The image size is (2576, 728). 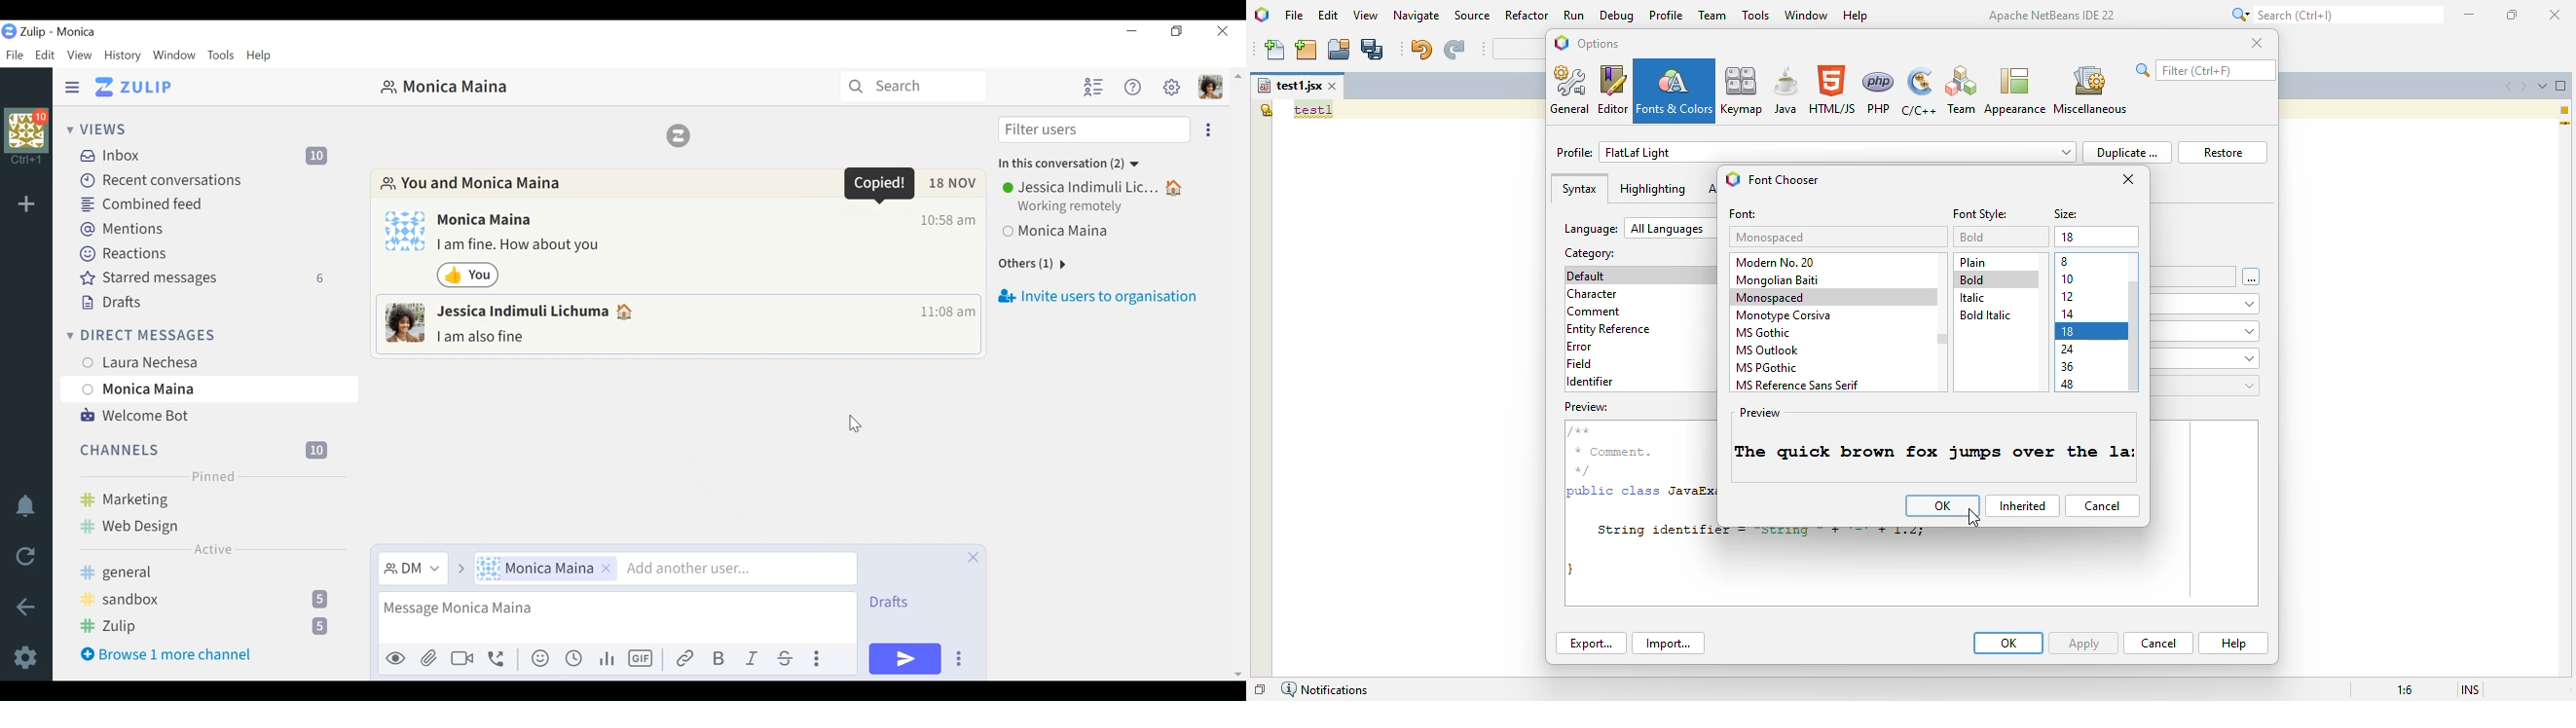 I want to click on Time, so click(x=946, y=312).